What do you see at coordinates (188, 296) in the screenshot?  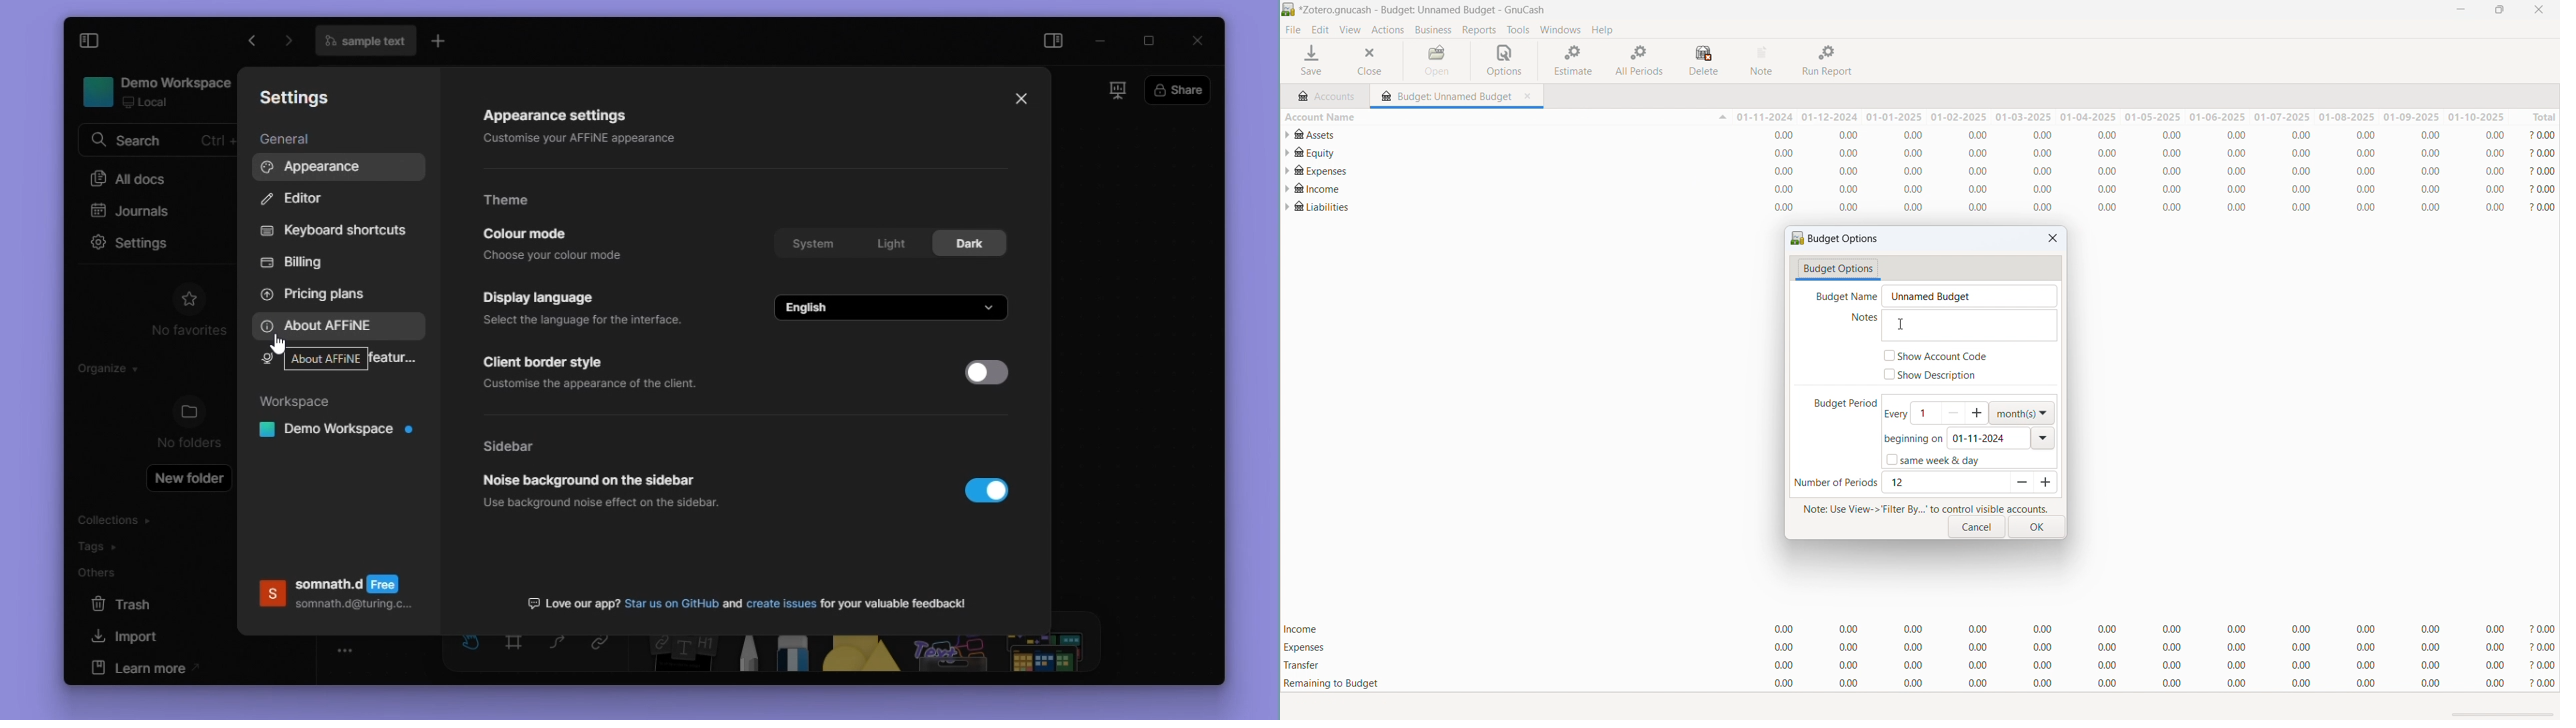 I see `favourites` at bounding box center [188, 296].